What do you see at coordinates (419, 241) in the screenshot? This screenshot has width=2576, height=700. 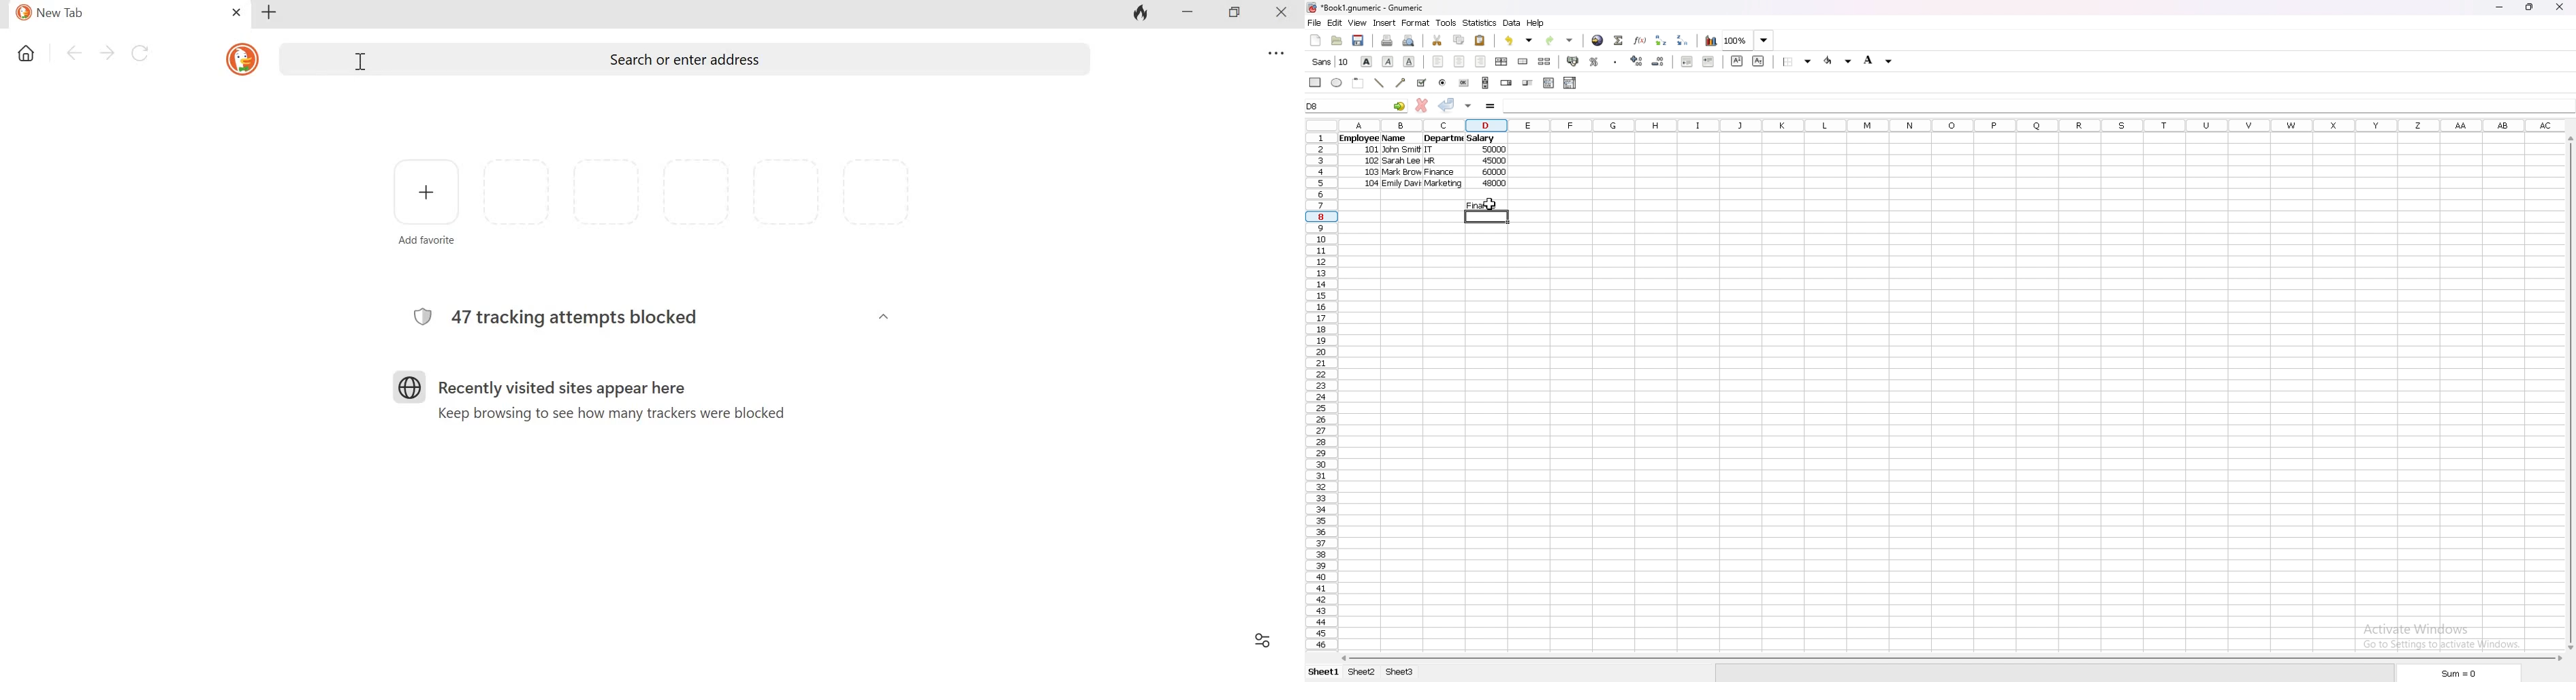 I see `add favorite` at bounding box center [419, 241].